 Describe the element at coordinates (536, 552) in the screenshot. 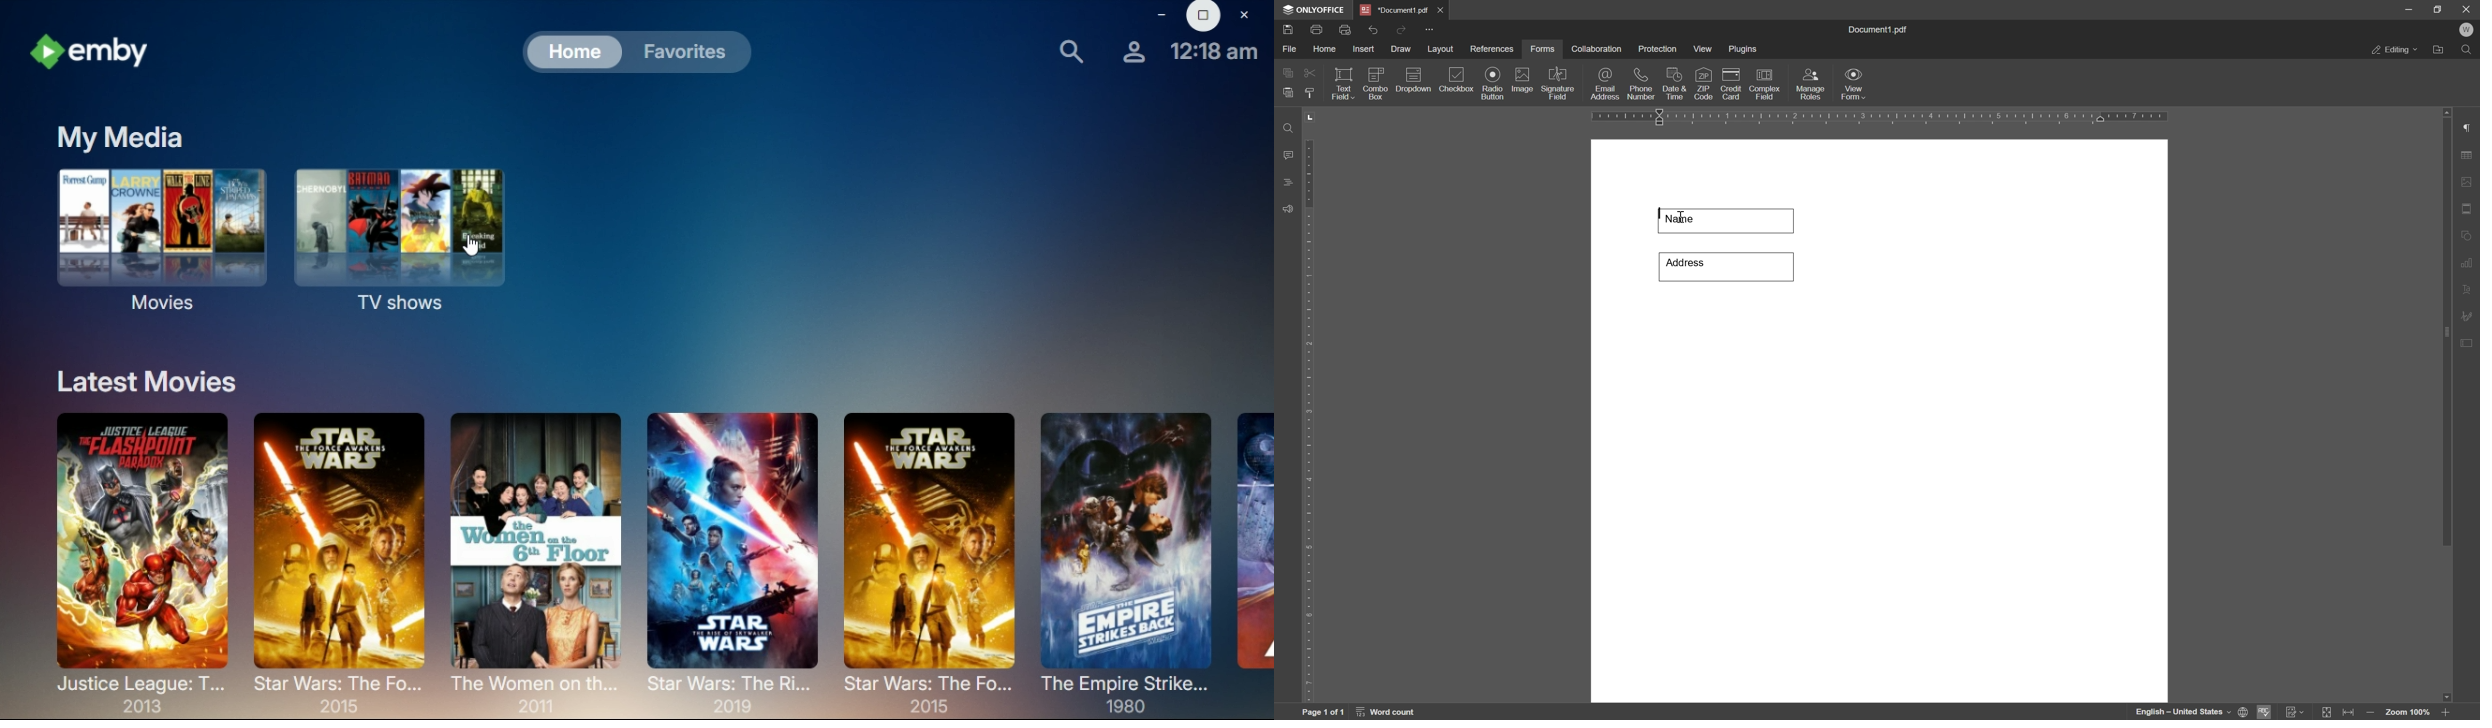

I see `the women on the 6th floor 2011` at that location.